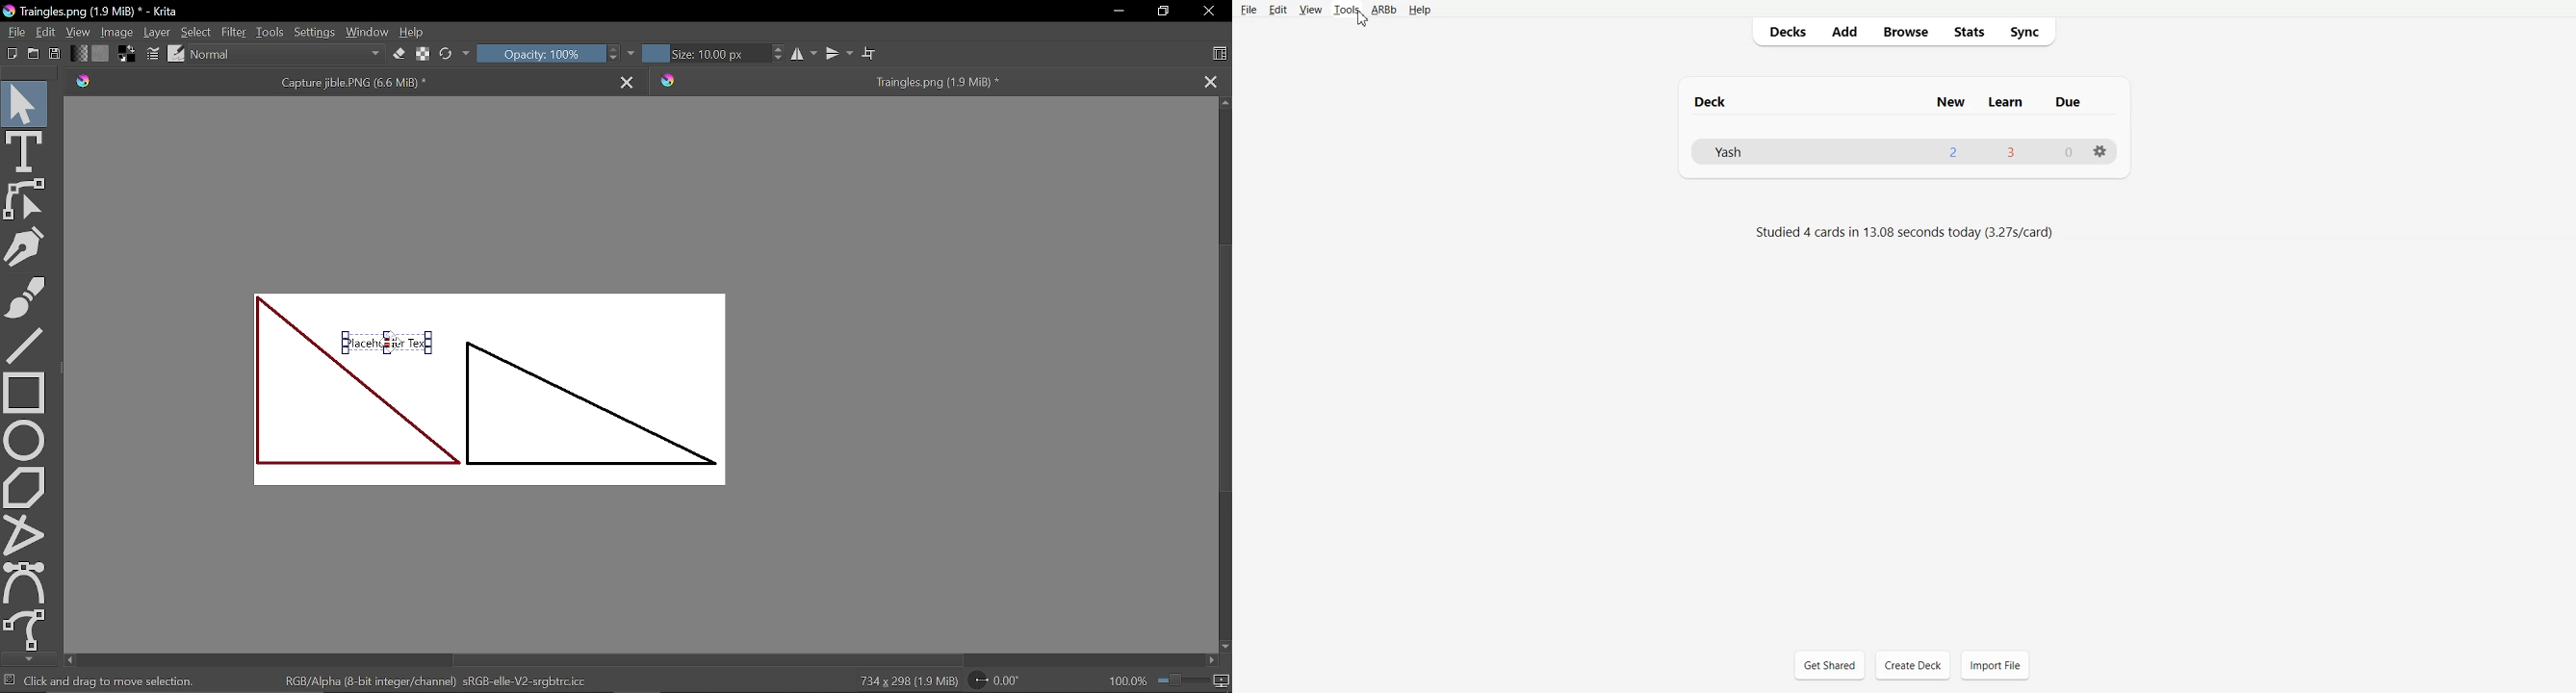  Describe the element at coordinates (805, 55) in the screenshot. I see `Horizontal mirror` at that location.